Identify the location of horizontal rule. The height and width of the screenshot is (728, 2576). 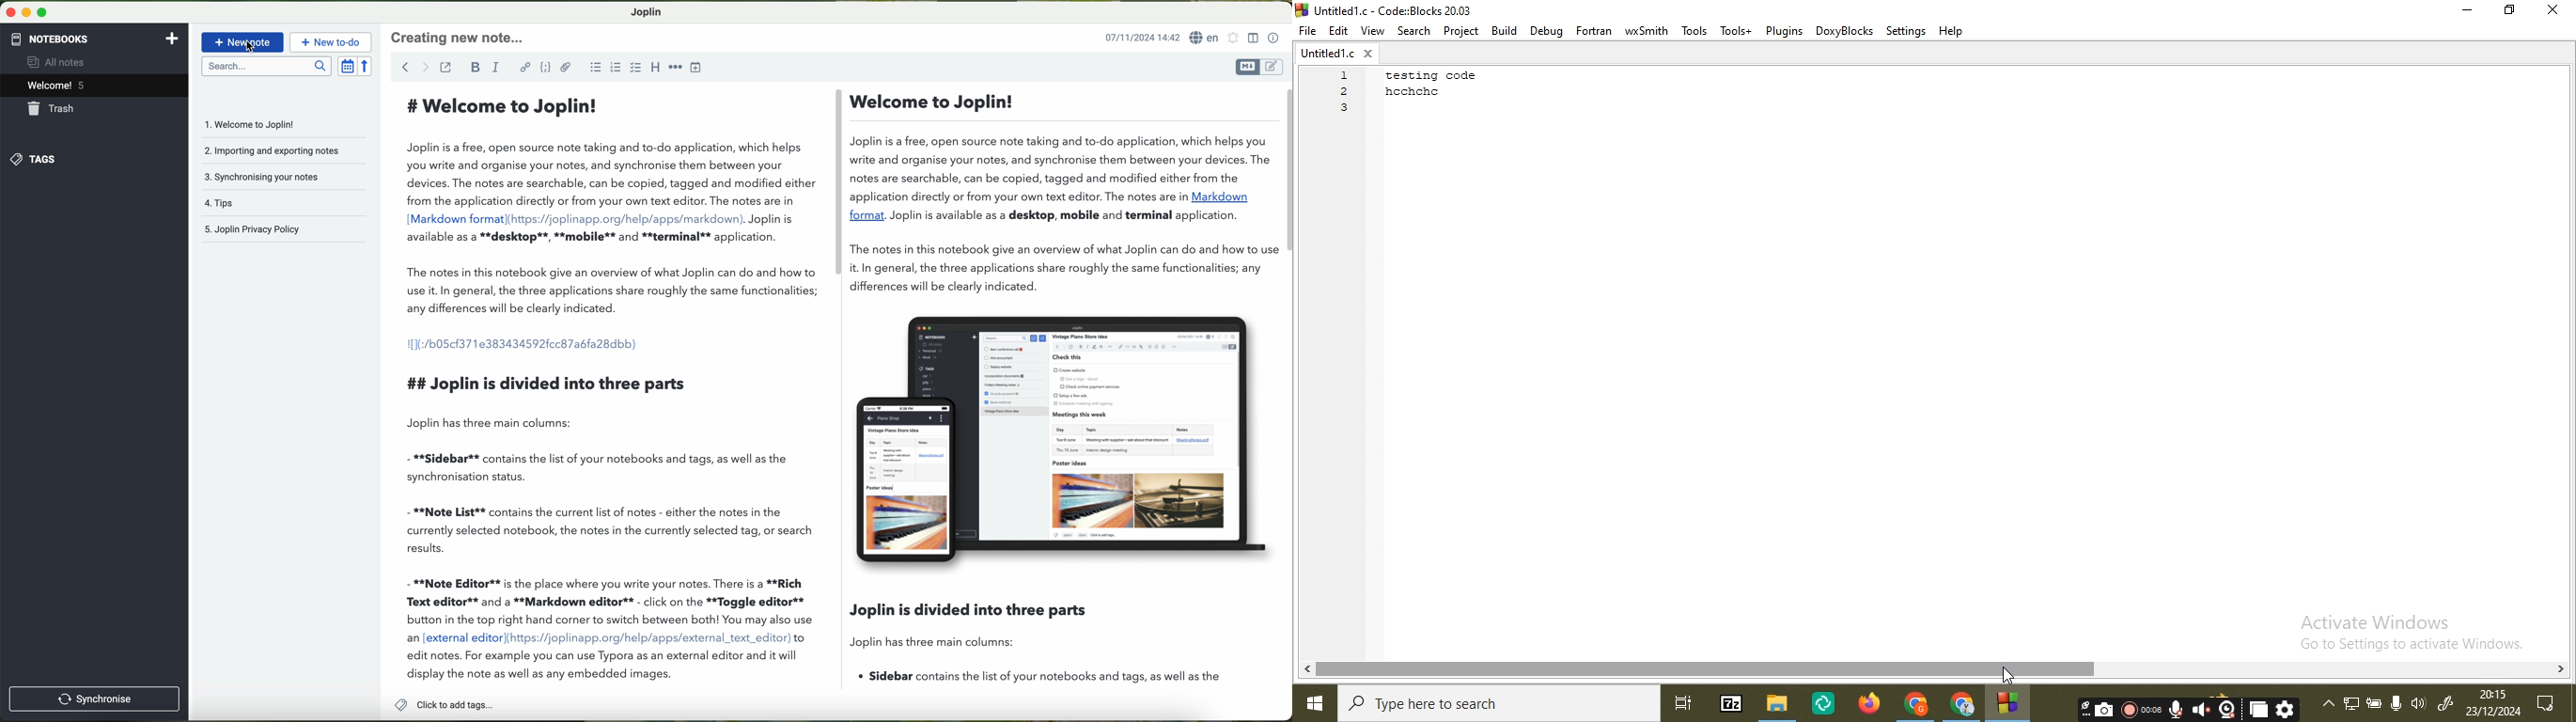
(676, 67).